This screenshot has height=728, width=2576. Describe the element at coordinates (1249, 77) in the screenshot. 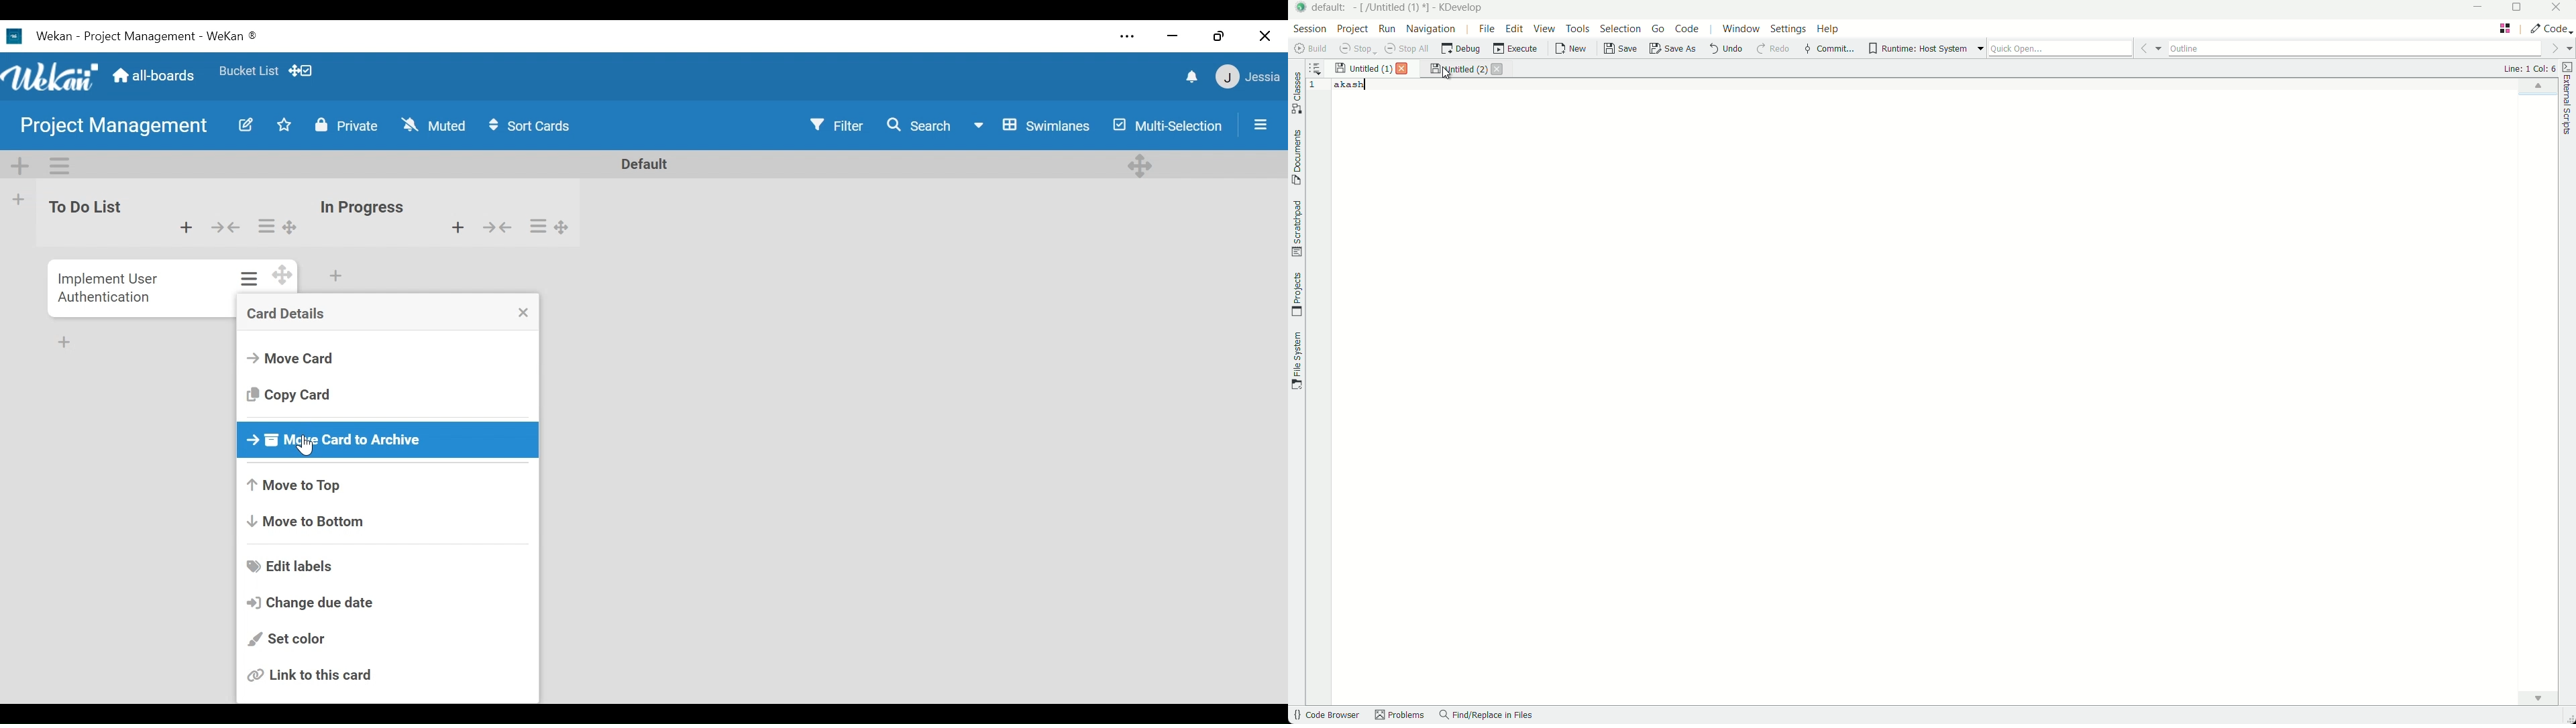

I see `Member Settings` at that location.